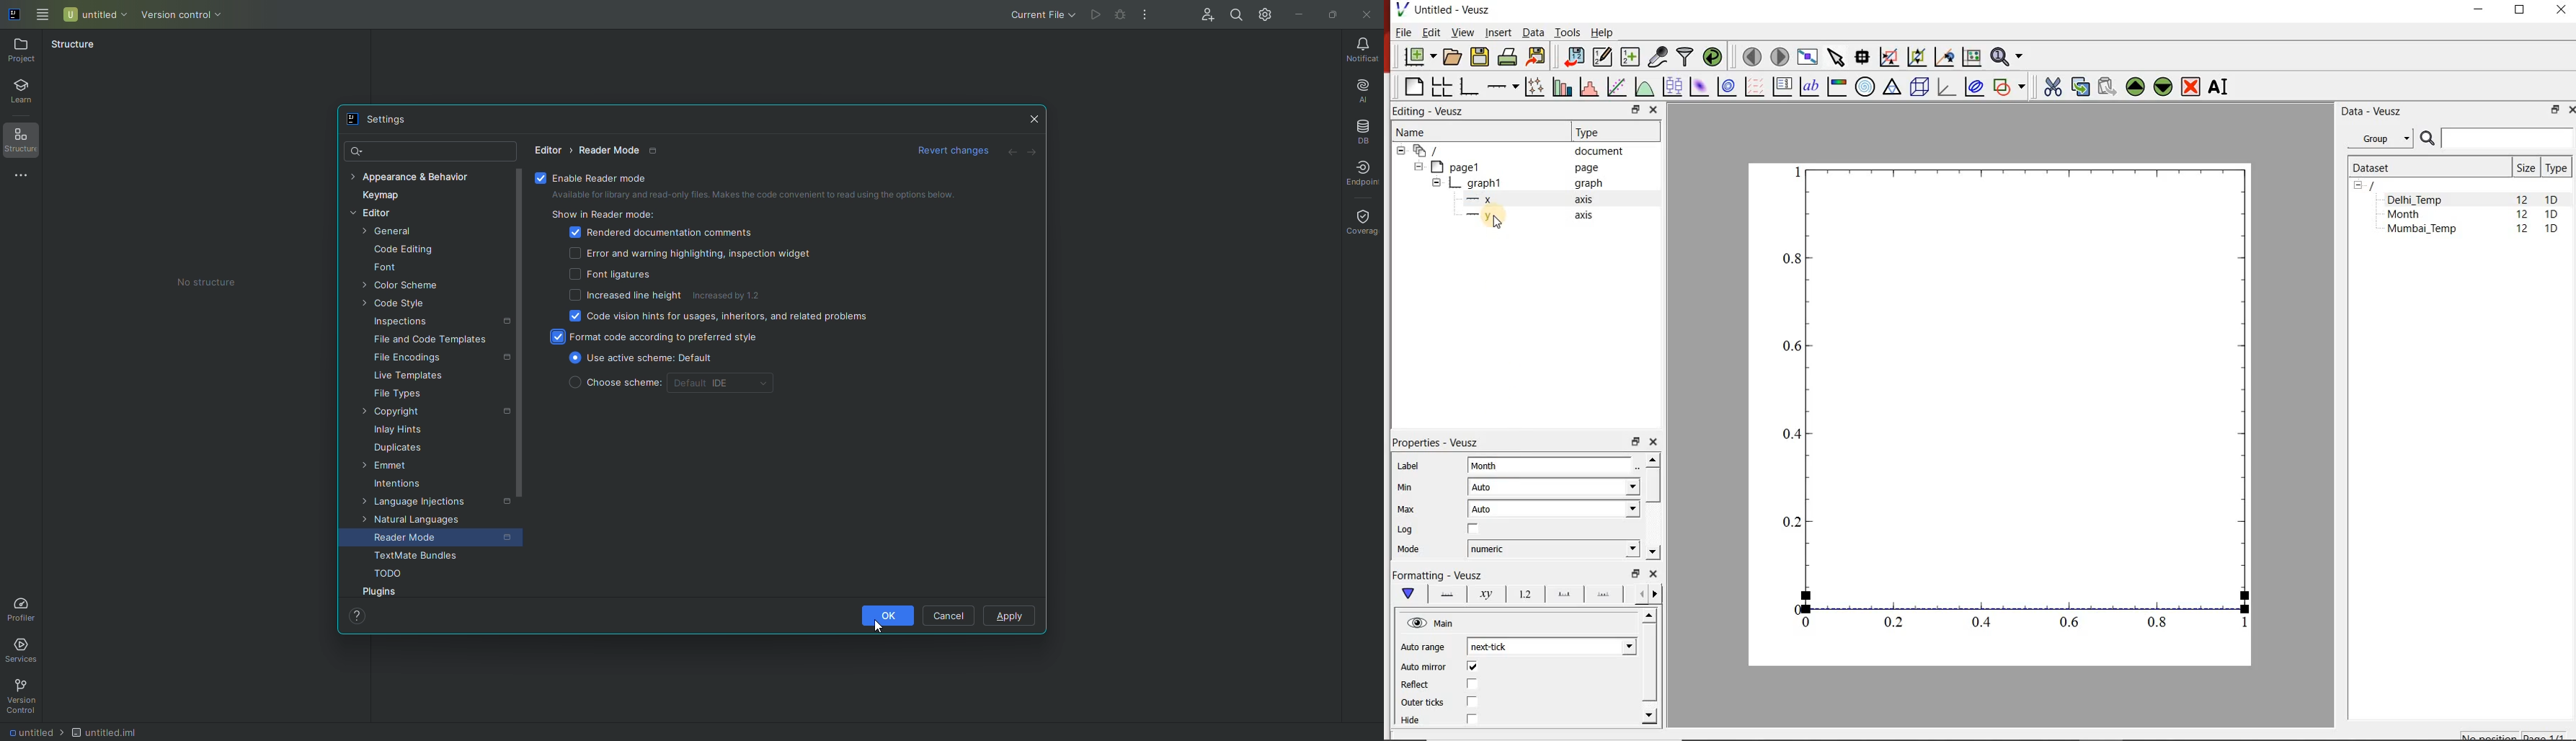 The width and height of the screenshot is (2576, 756). I want to click on Search, so click(357, 150).